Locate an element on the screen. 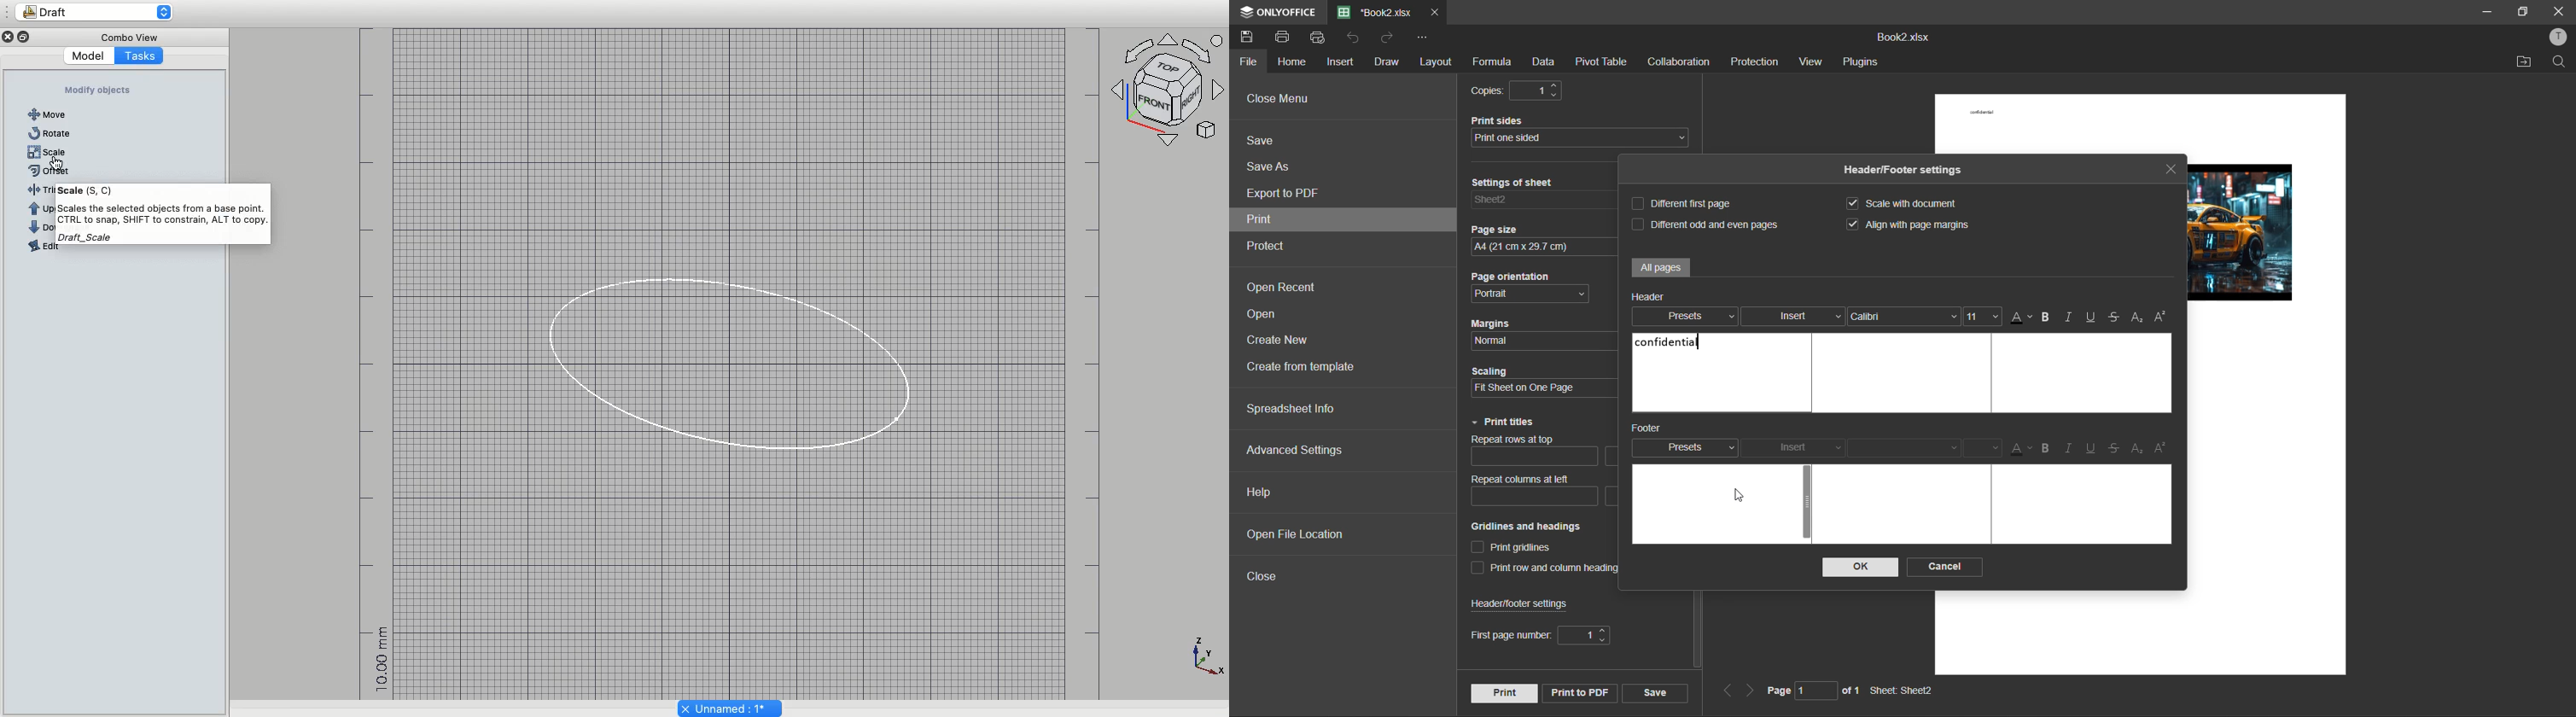 Image resolution: width=2576 pixels, height=728 pixels. previous is located at coordinates (1725, 689).